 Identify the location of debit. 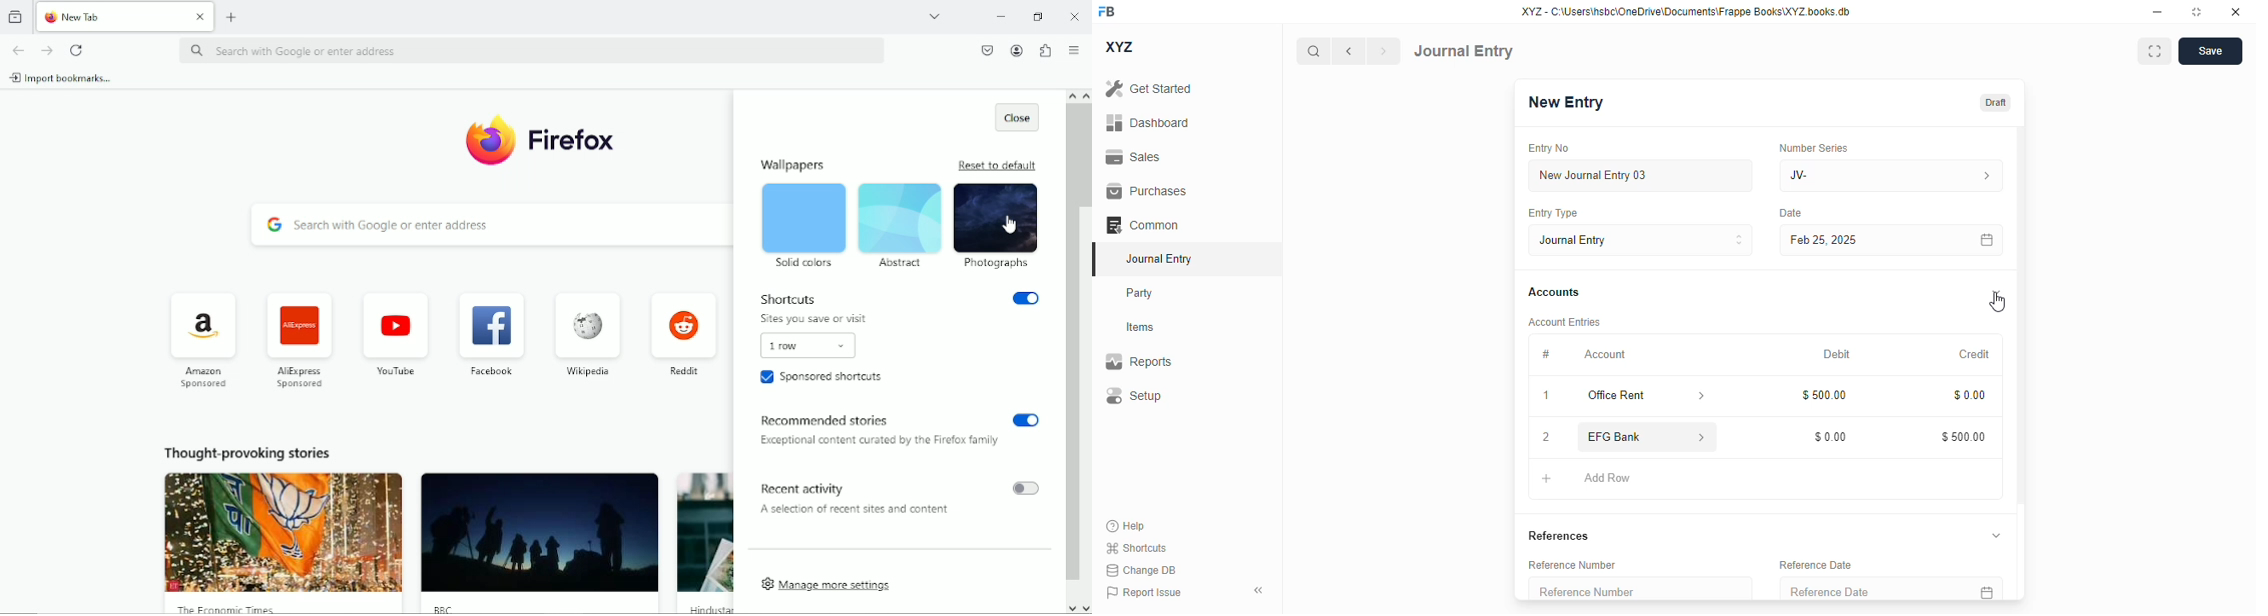
(1838, 356).